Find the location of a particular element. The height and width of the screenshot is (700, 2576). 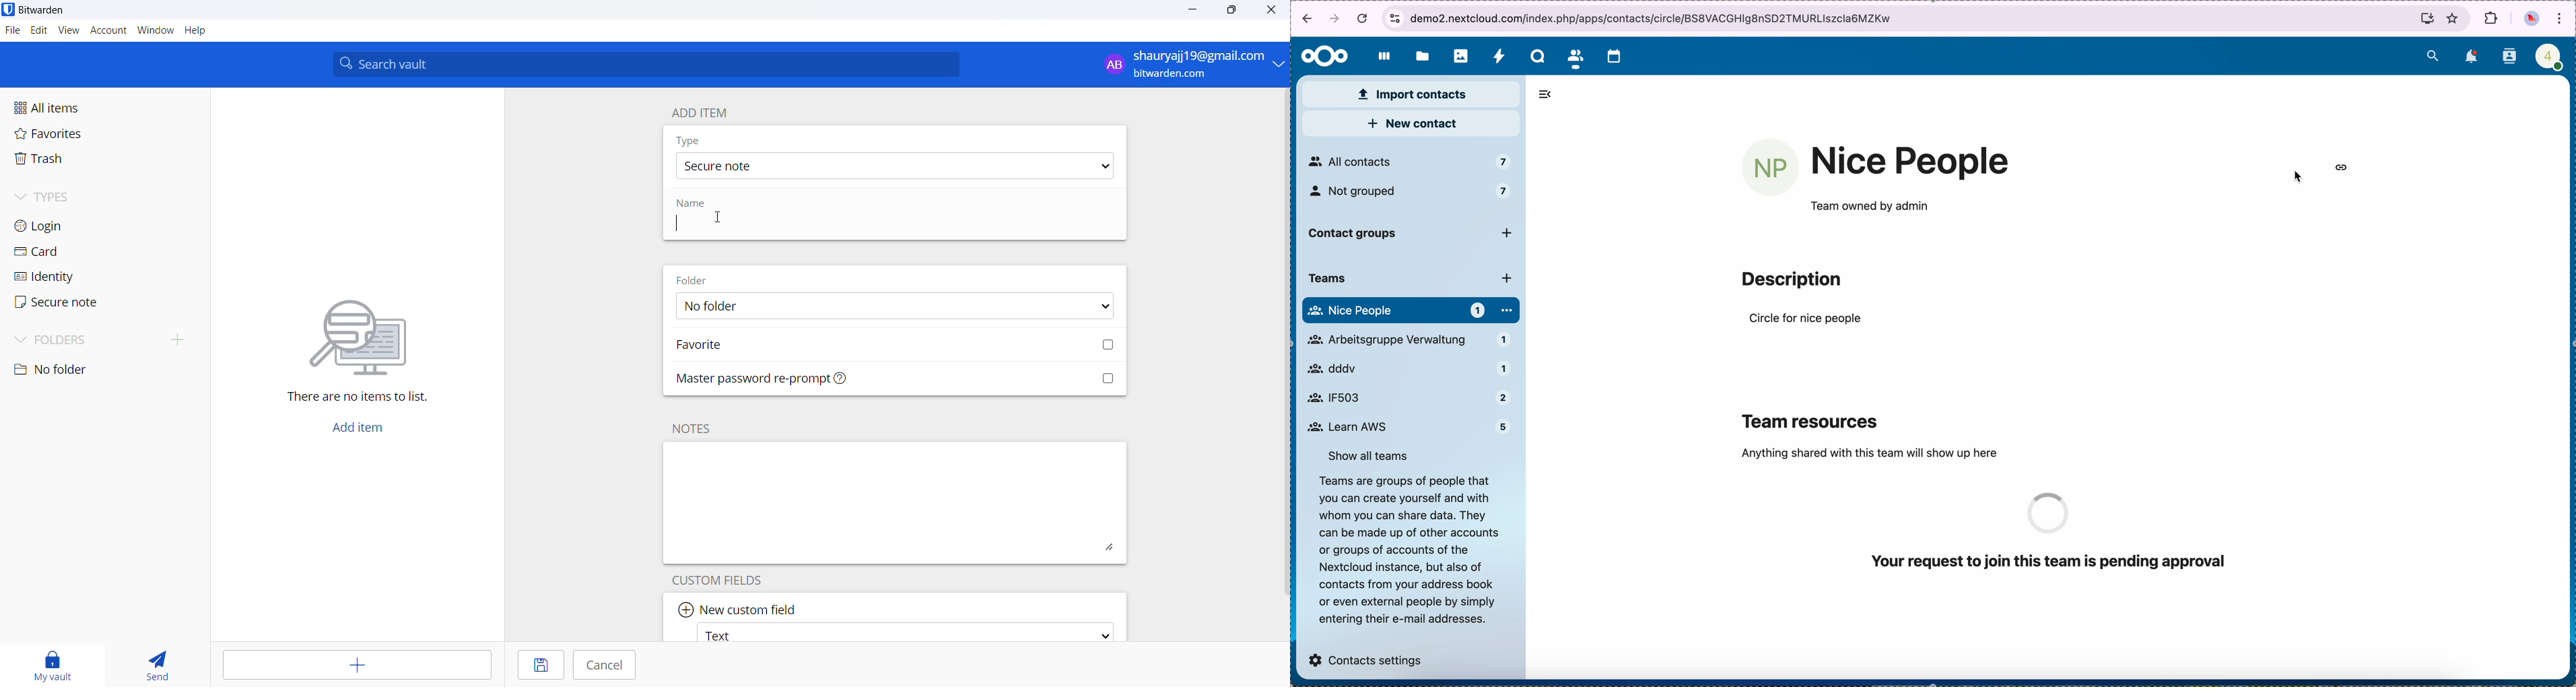

install Nextcloud is located at coordinates (2423, 18).